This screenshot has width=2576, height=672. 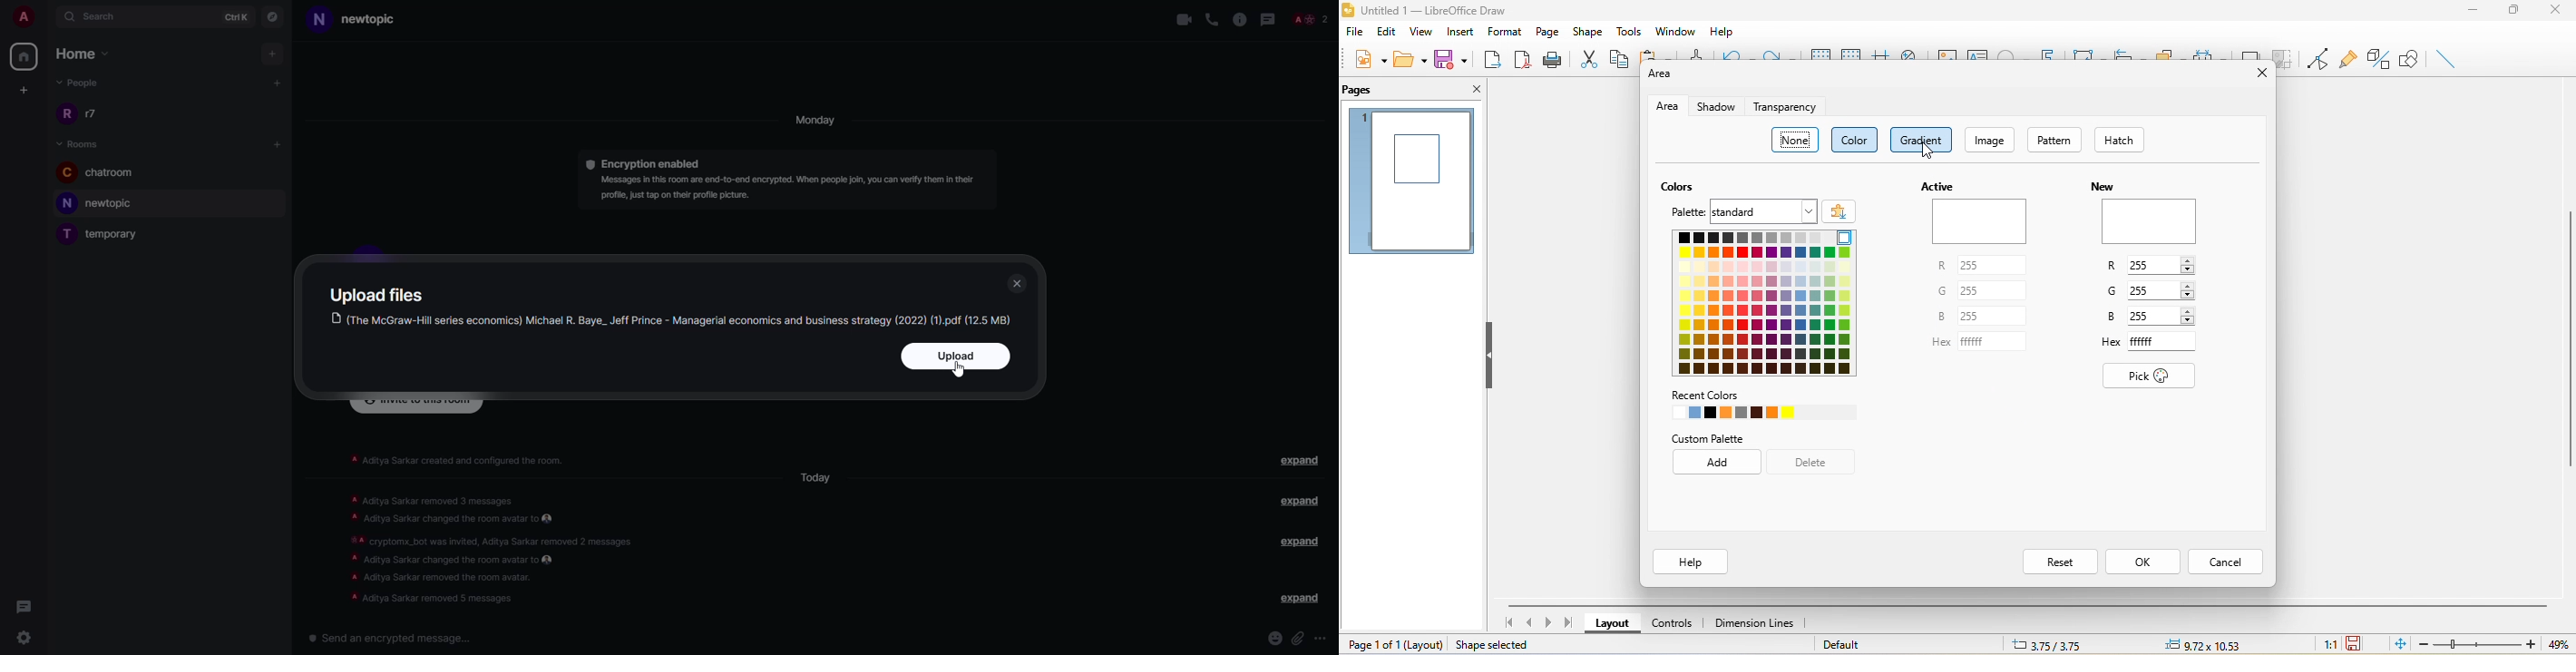 What do you see at coordinates (1859, 644) in the screenshot?
I see `default` at bounding box center [1859, 644].